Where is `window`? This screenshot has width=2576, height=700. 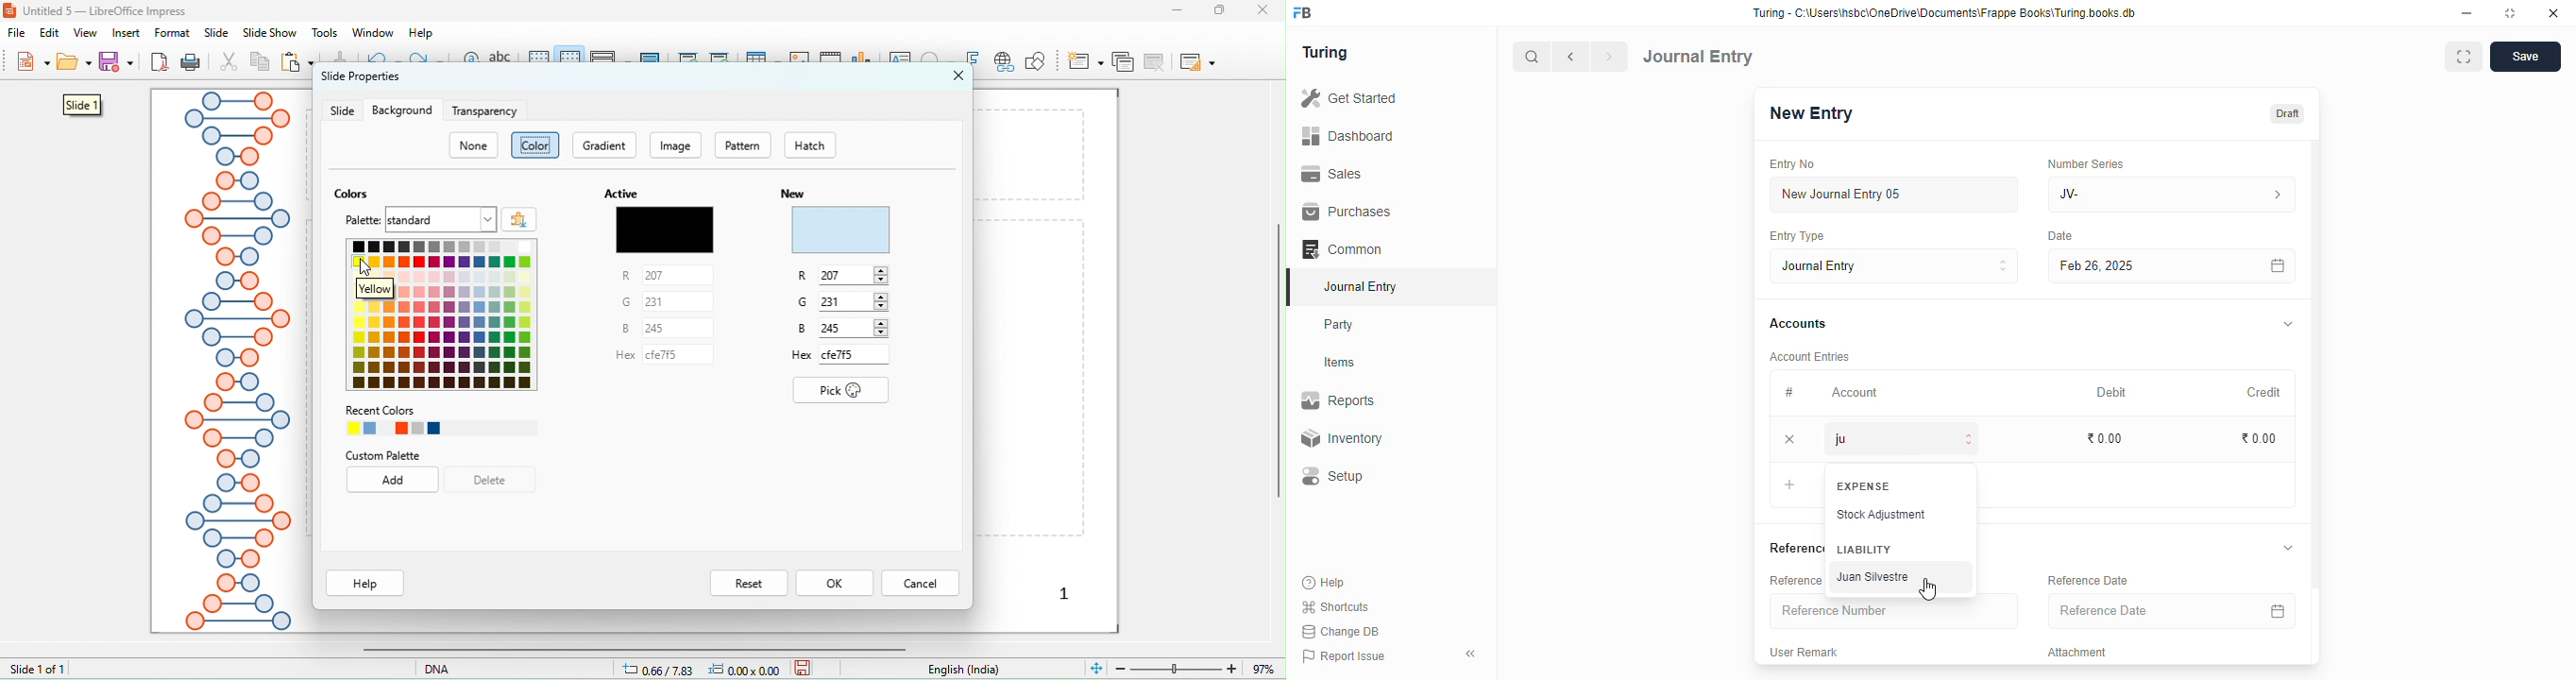
window is located at coordinates (371, 32).